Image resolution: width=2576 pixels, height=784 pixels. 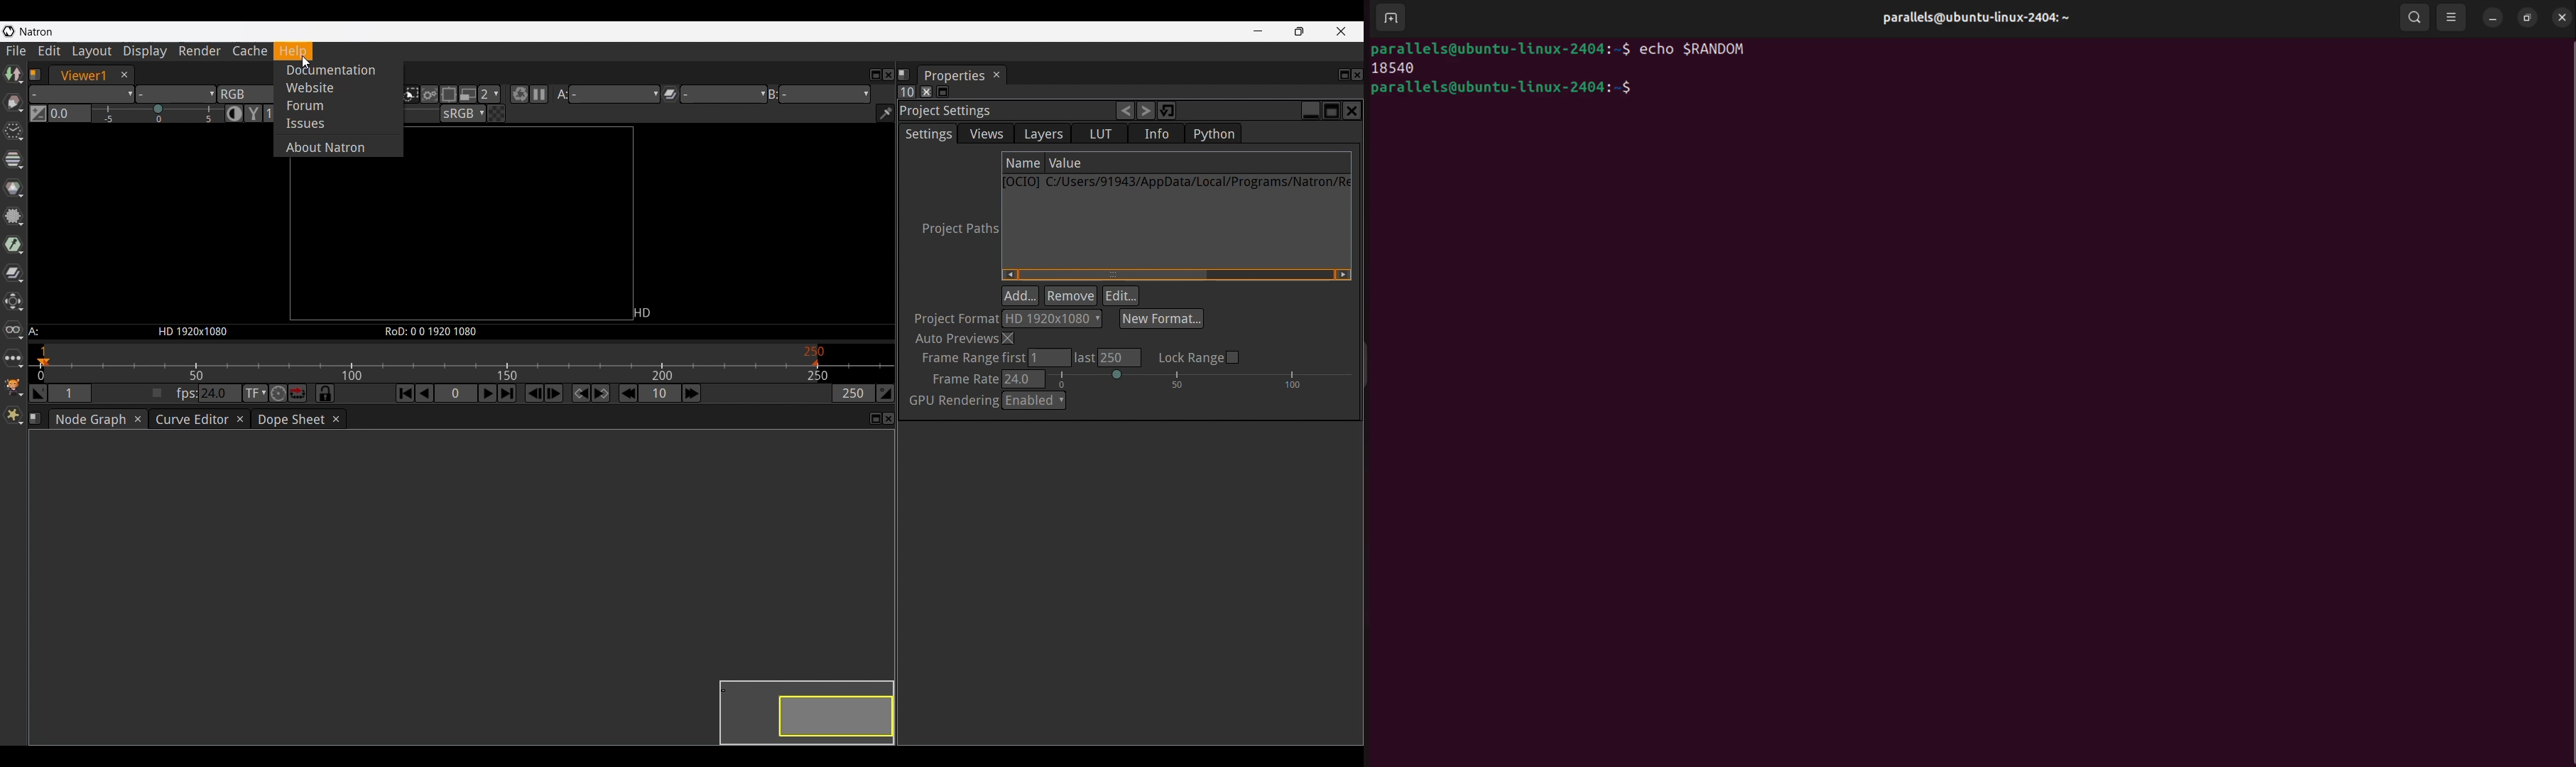 What do you see at coordinates (298, 51) in the screenshot?
I see `Help menu` at bounding box center [298, 51].